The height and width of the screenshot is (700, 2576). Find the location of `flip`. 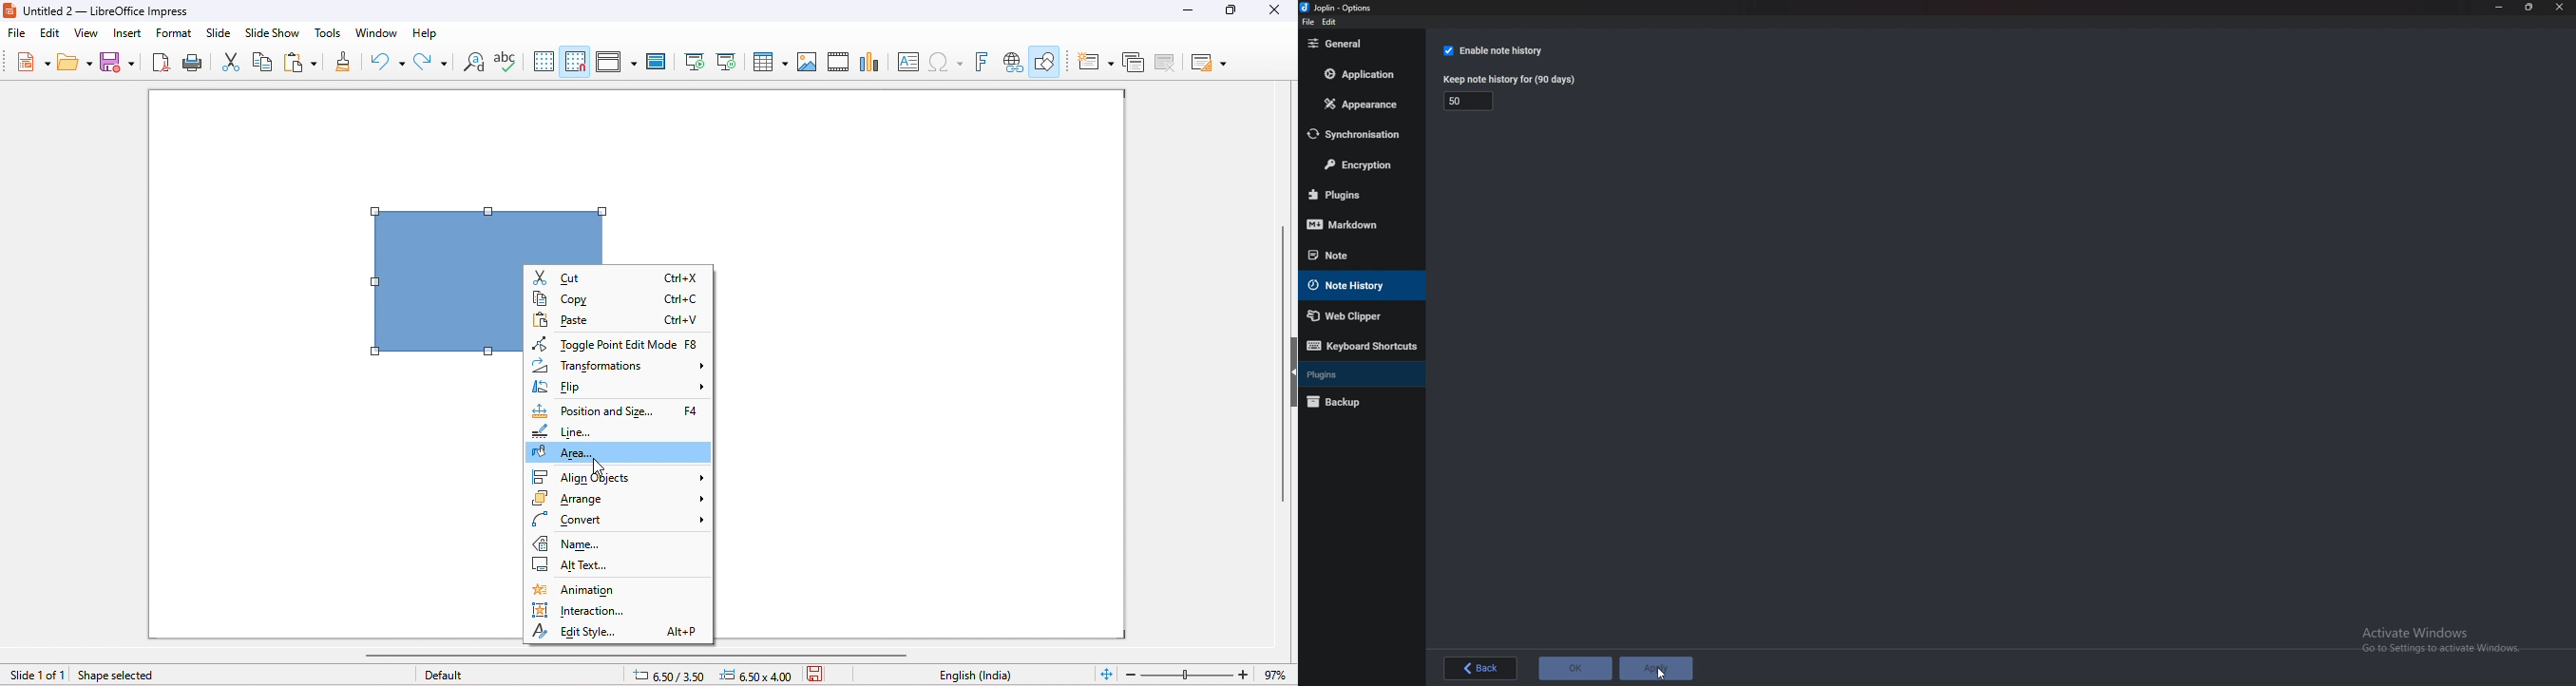

flip is located at coordinates (620, 388).